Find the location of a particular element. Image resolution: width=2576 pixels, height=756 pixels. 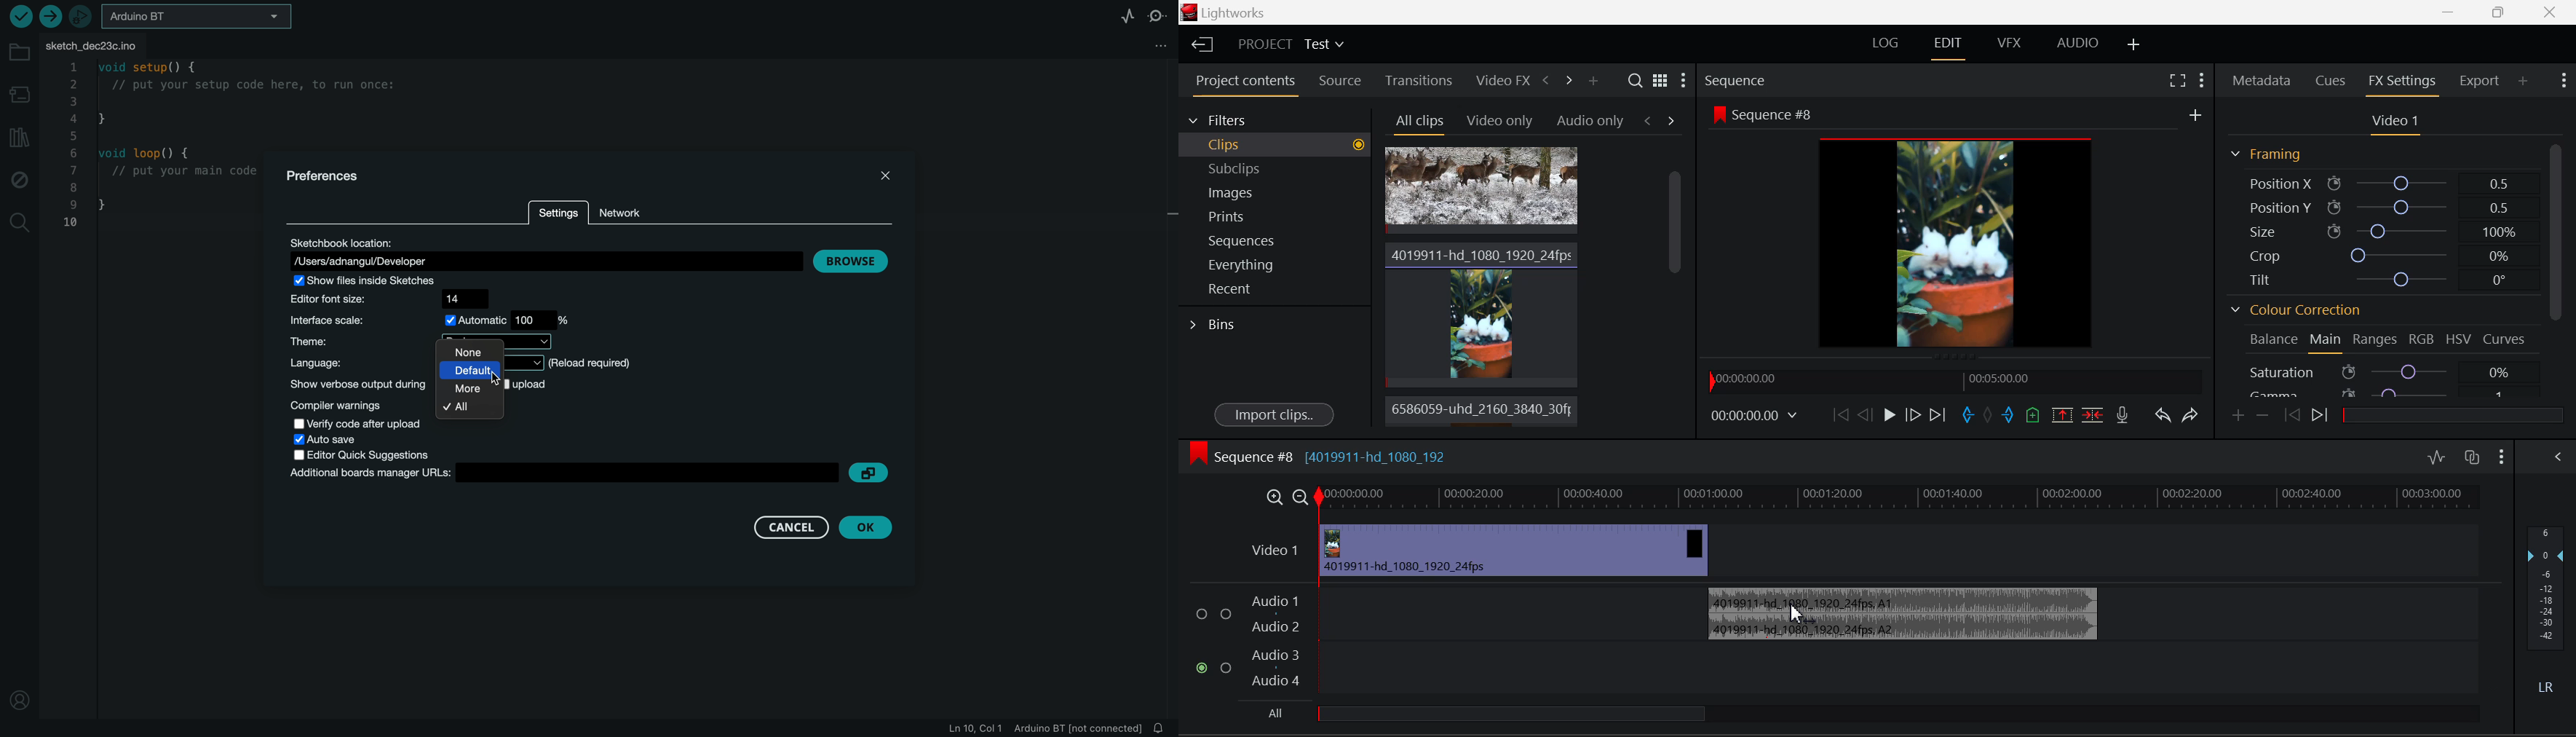

serial plotter is located at coordinates (1124, 15).